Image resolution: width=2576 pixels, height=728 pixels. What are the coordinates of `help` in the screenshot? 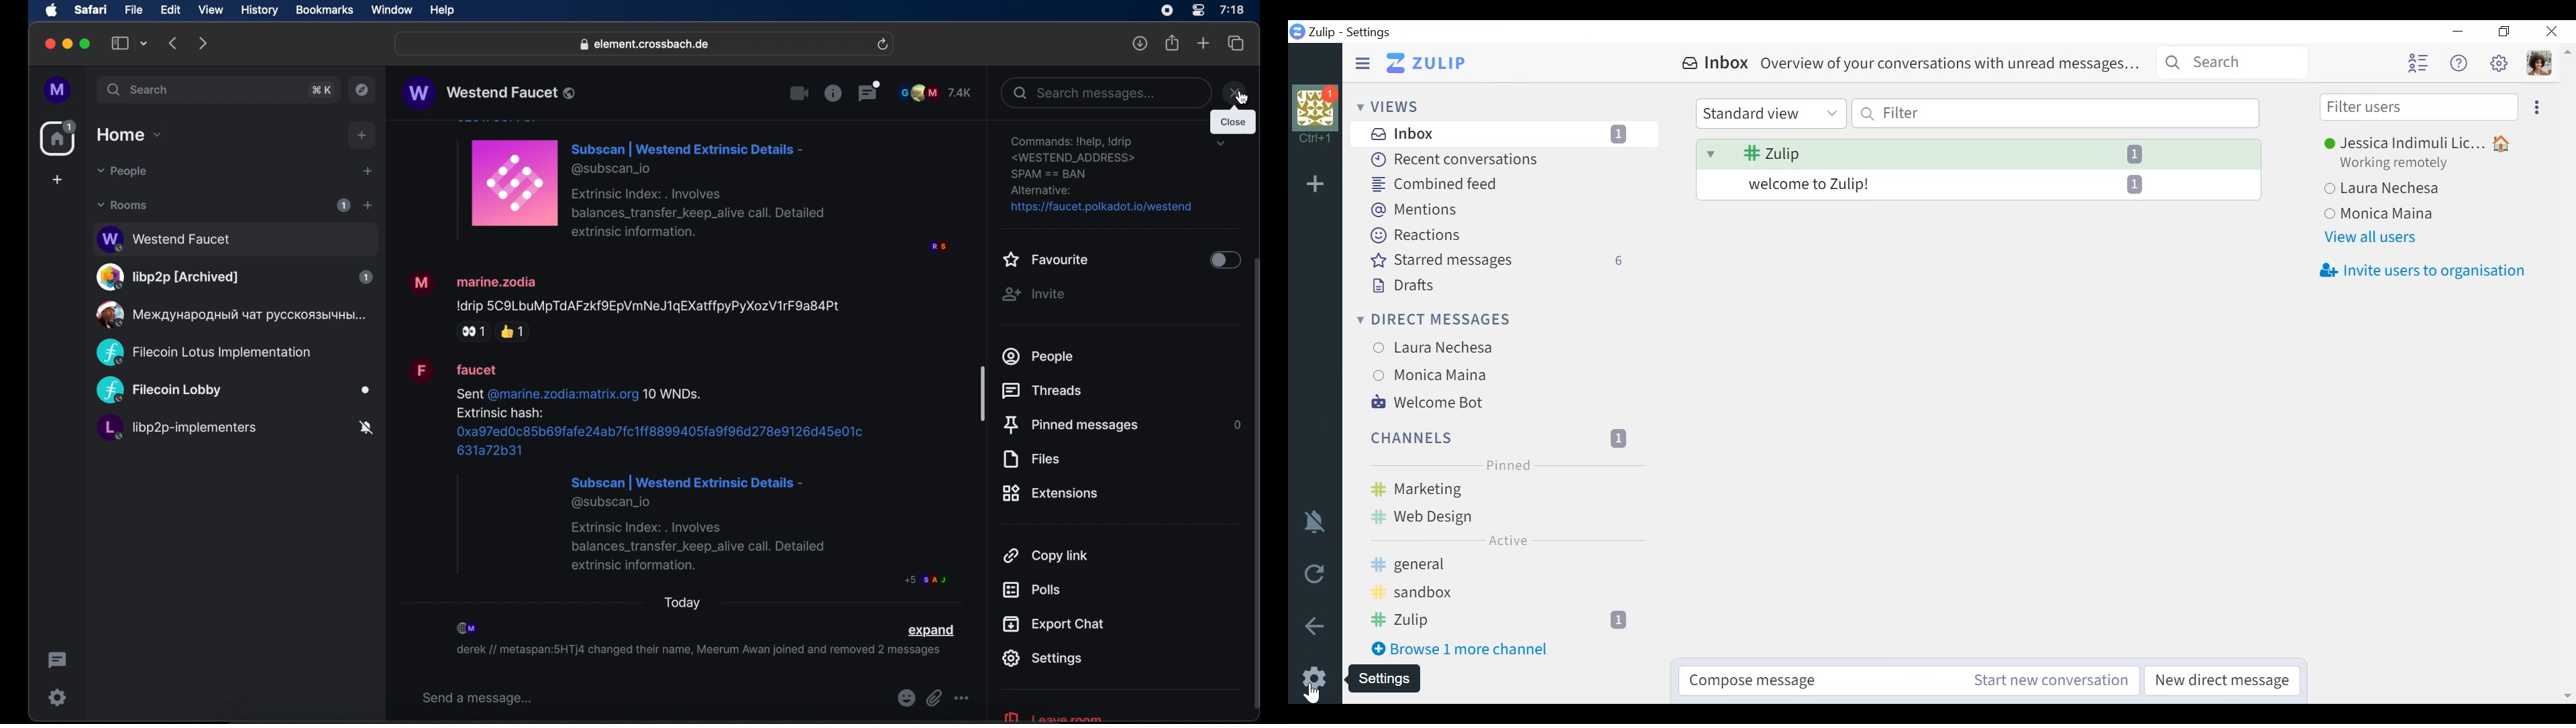 It's located at (442, 11).